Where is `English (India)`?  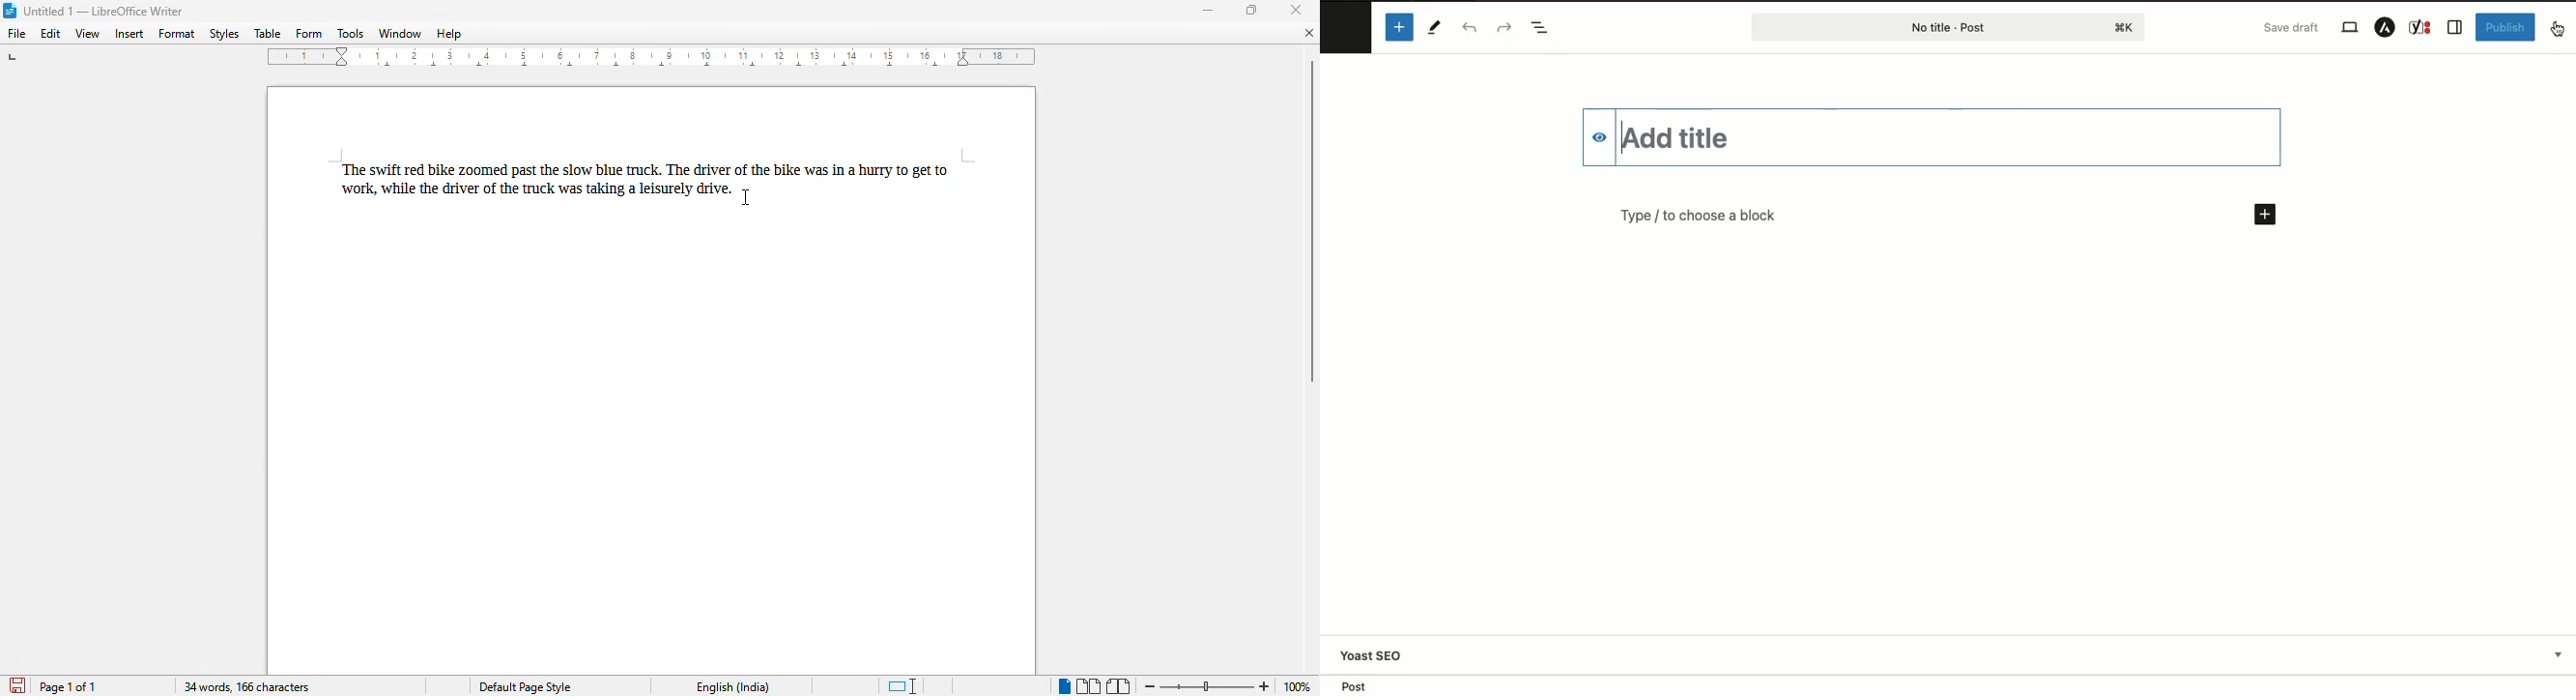 English (India) is located at coordinates (731, 687).